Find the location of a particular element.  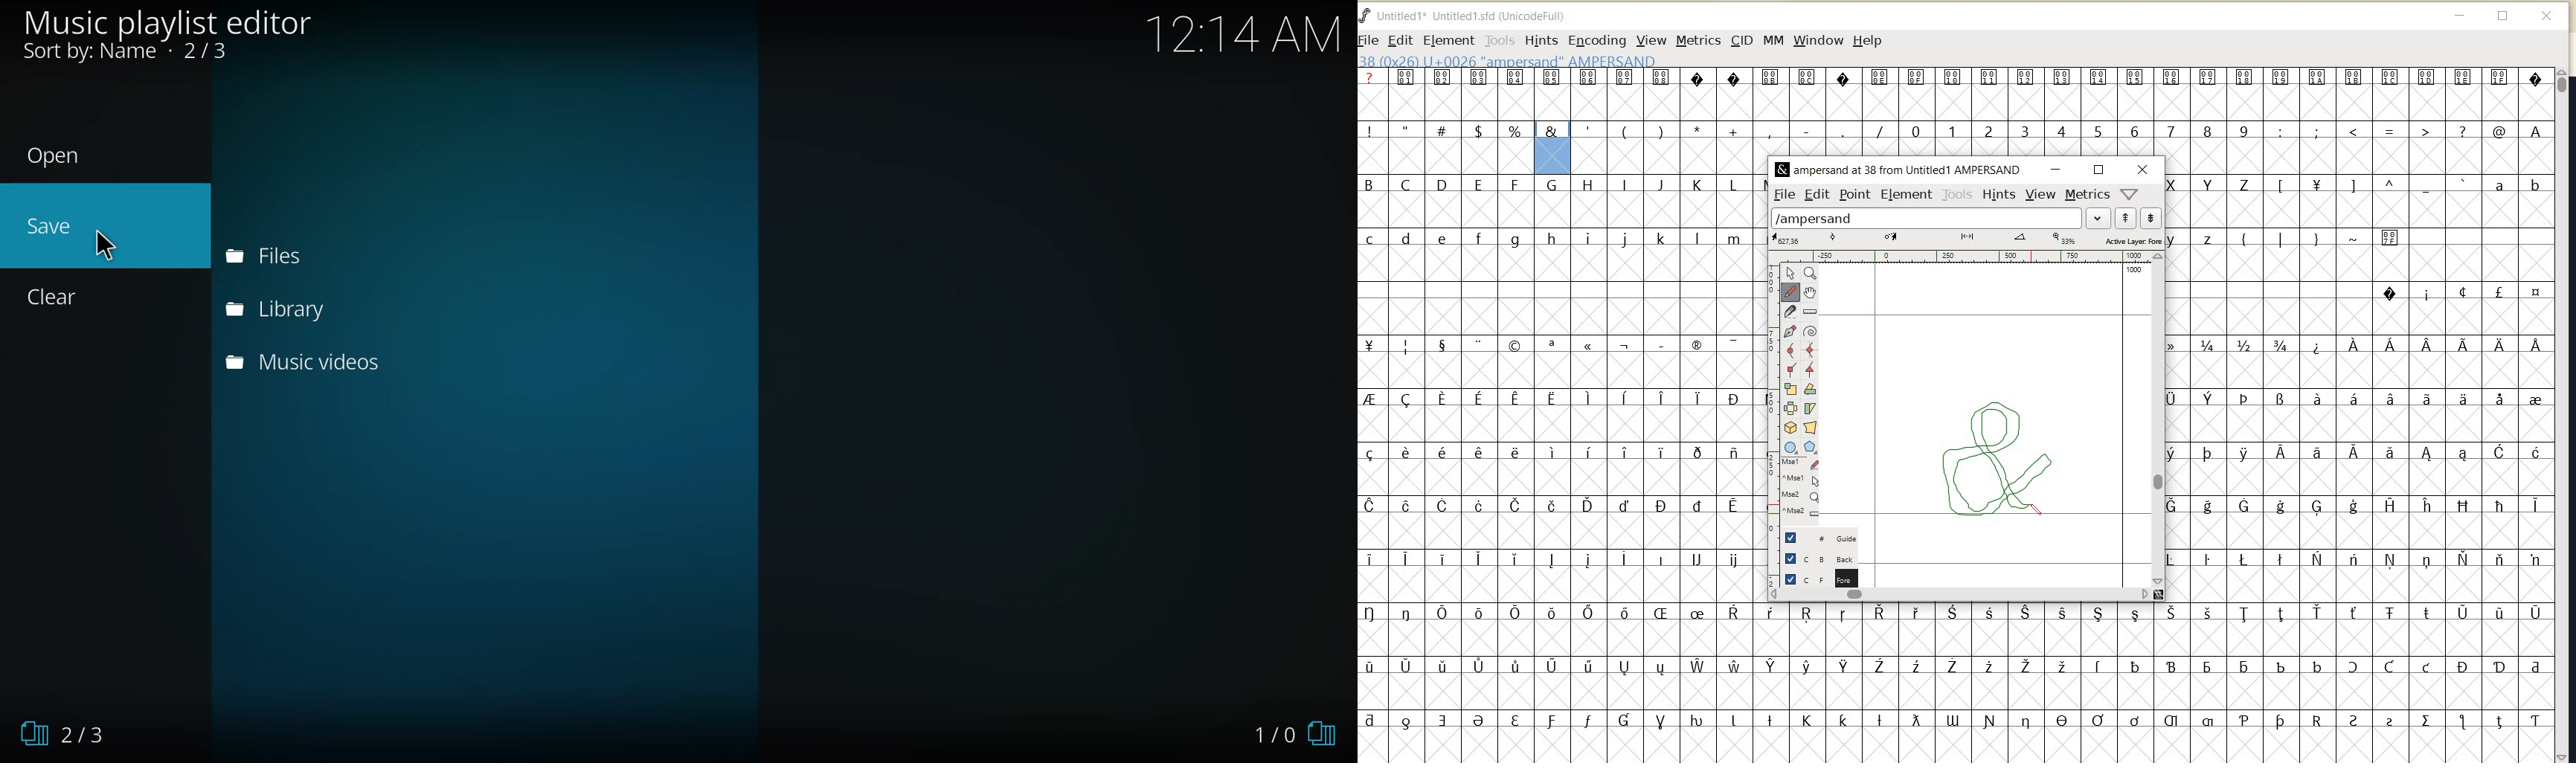

add a curve point always either horizontal or vertical is located at coordinates (1813, 350).